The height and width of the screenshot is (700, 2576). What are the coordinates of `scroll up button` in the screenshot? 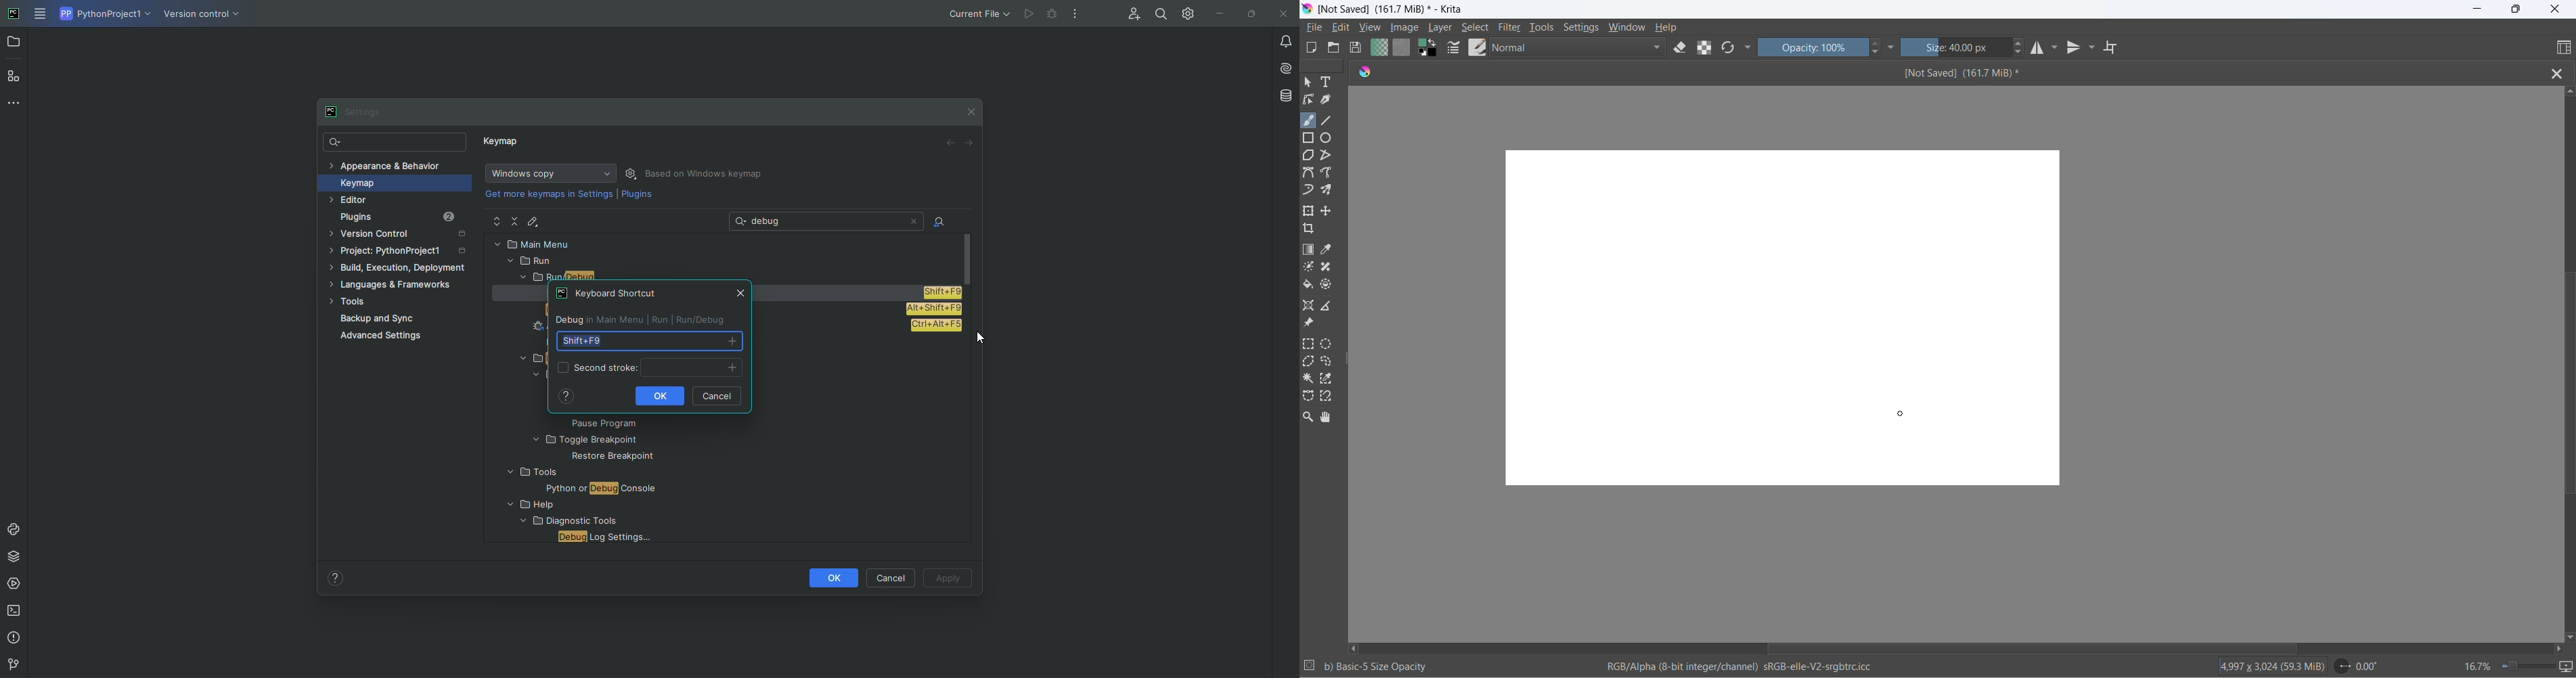 It's located at (2569, 90).